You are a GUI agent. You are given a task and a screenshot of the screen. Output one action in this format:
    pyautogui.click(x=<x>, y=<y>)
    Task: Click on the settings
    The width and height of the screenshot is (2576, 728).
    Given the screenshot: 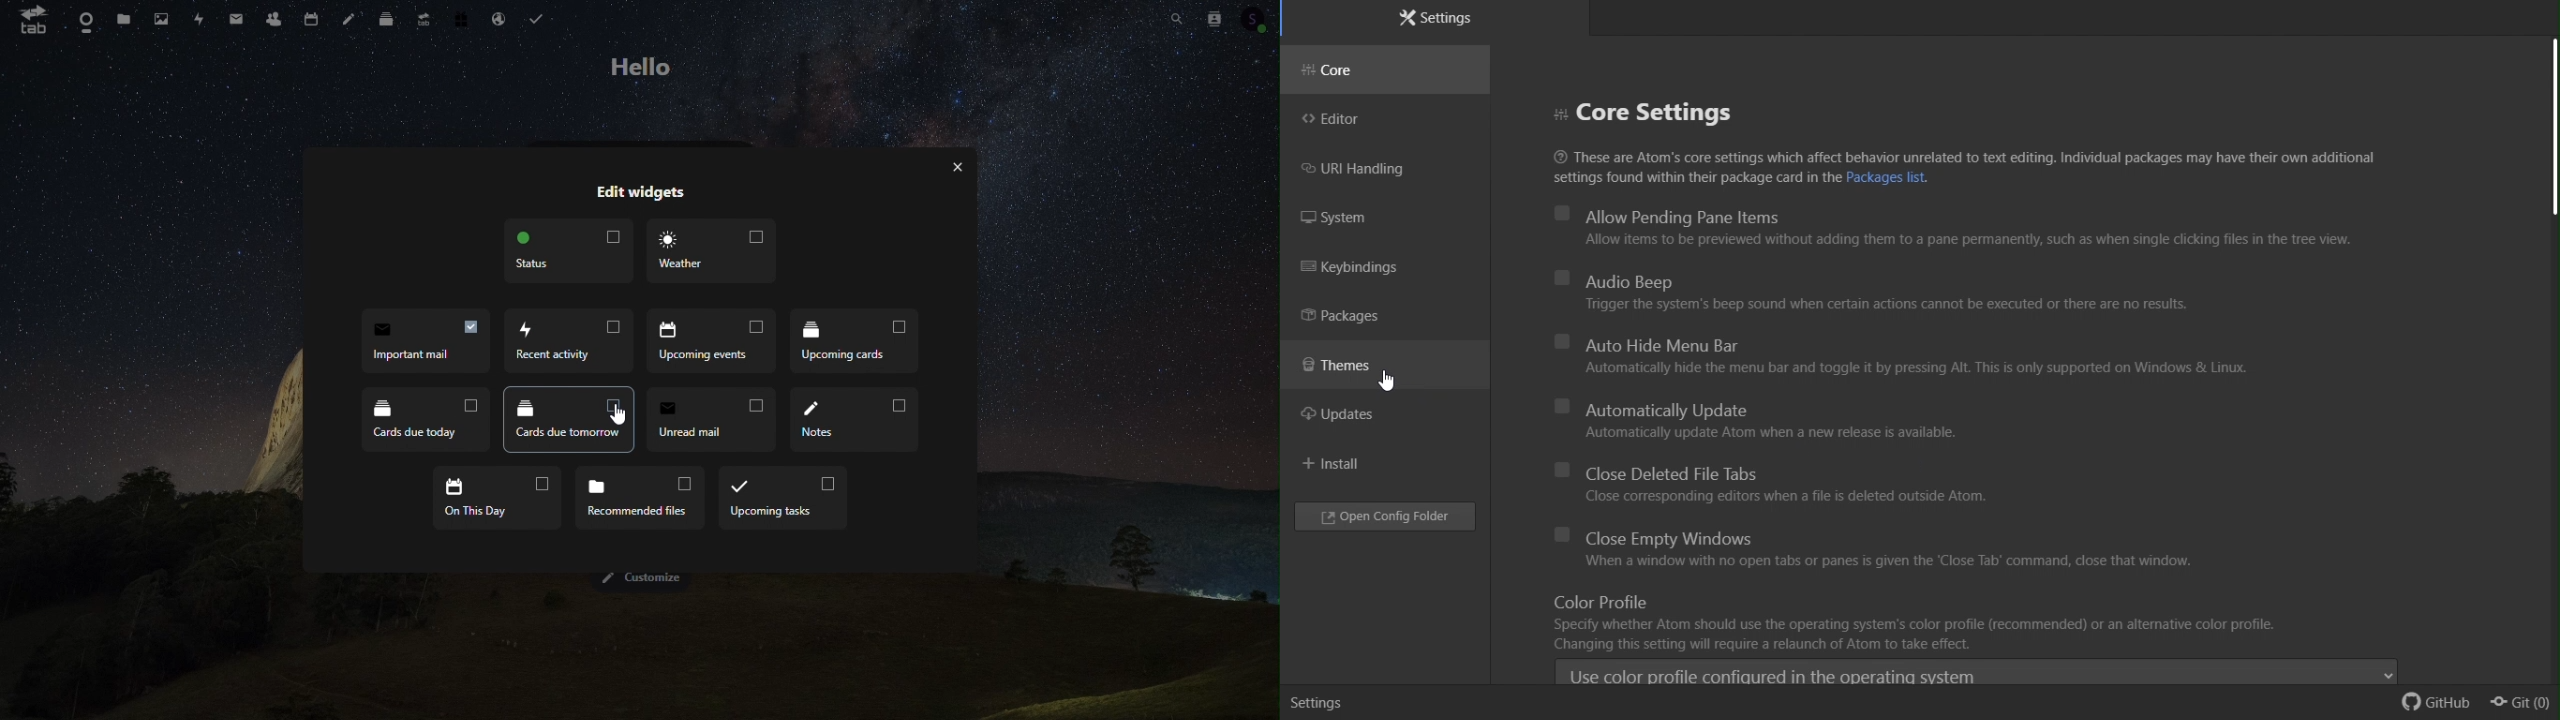 What is the action you would take?
    pyautogui.click(x=1320, y=703)
    